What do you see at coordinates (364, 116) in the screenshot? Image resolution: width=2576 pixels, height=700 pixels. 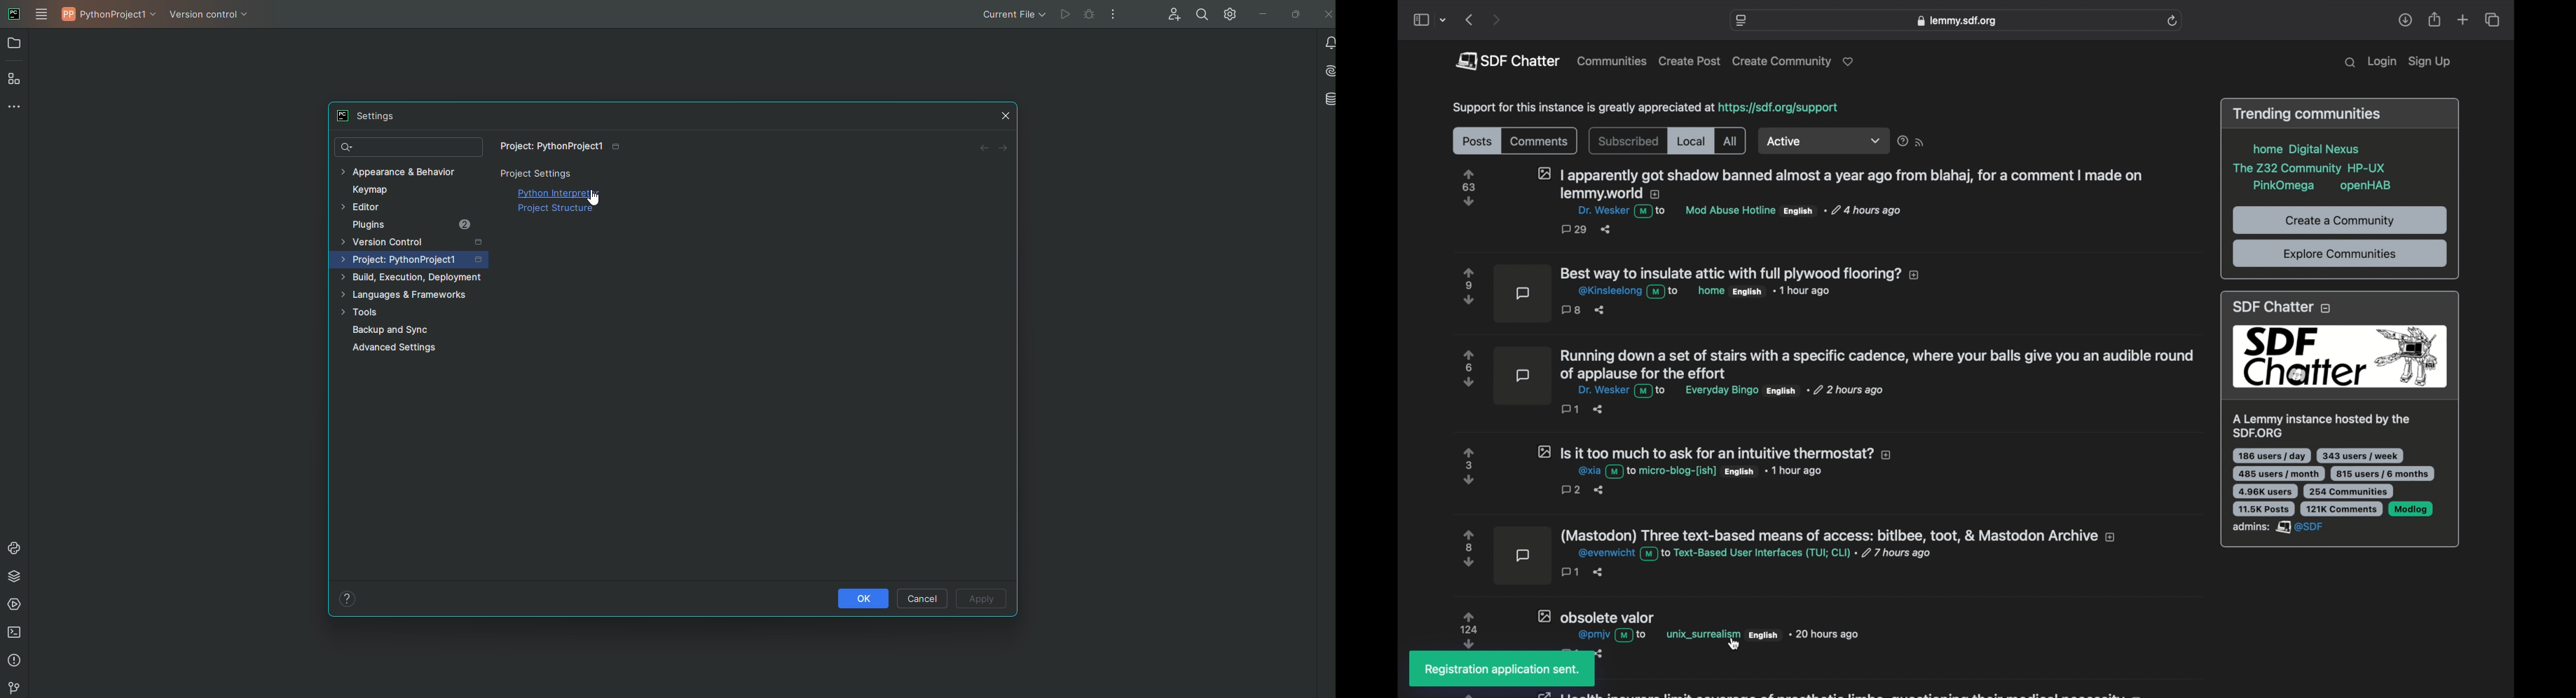 I see `Settings` at bounding box center [364, 116].